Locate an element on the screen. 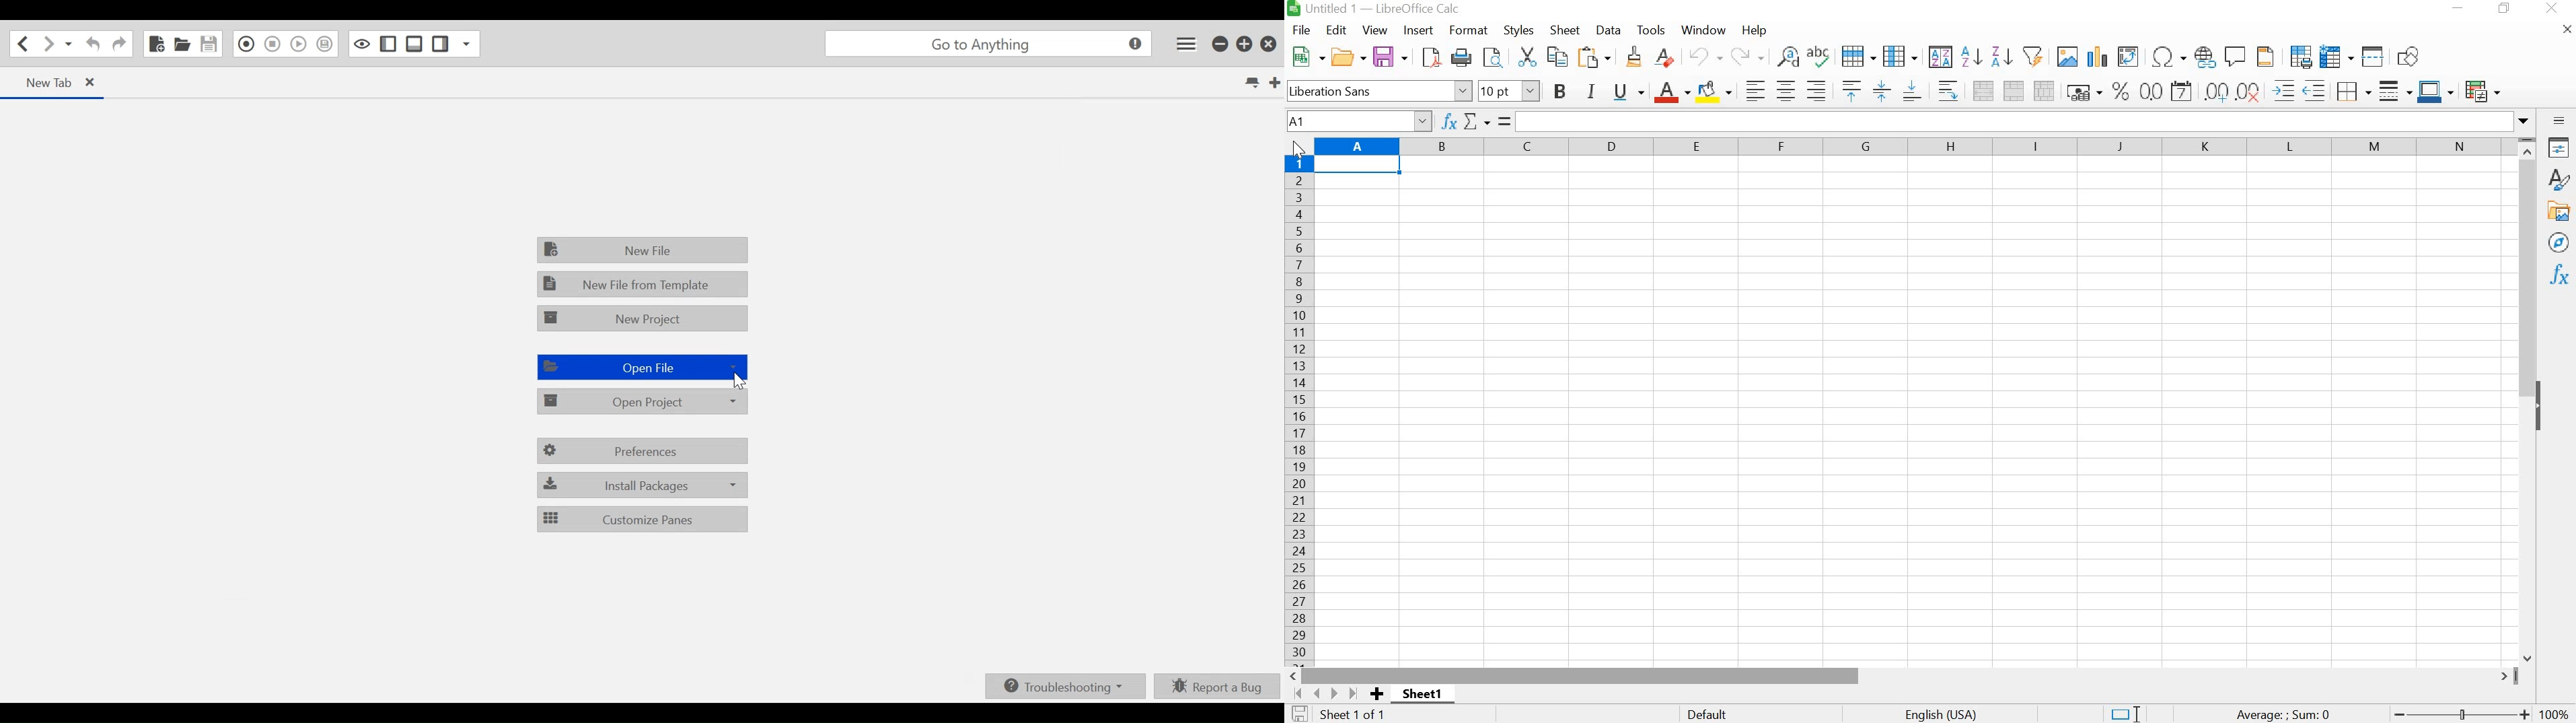 Image resolution: width=2576 pixels, height=728 pixels. Insert chart is located at coordinates (2096, 57).